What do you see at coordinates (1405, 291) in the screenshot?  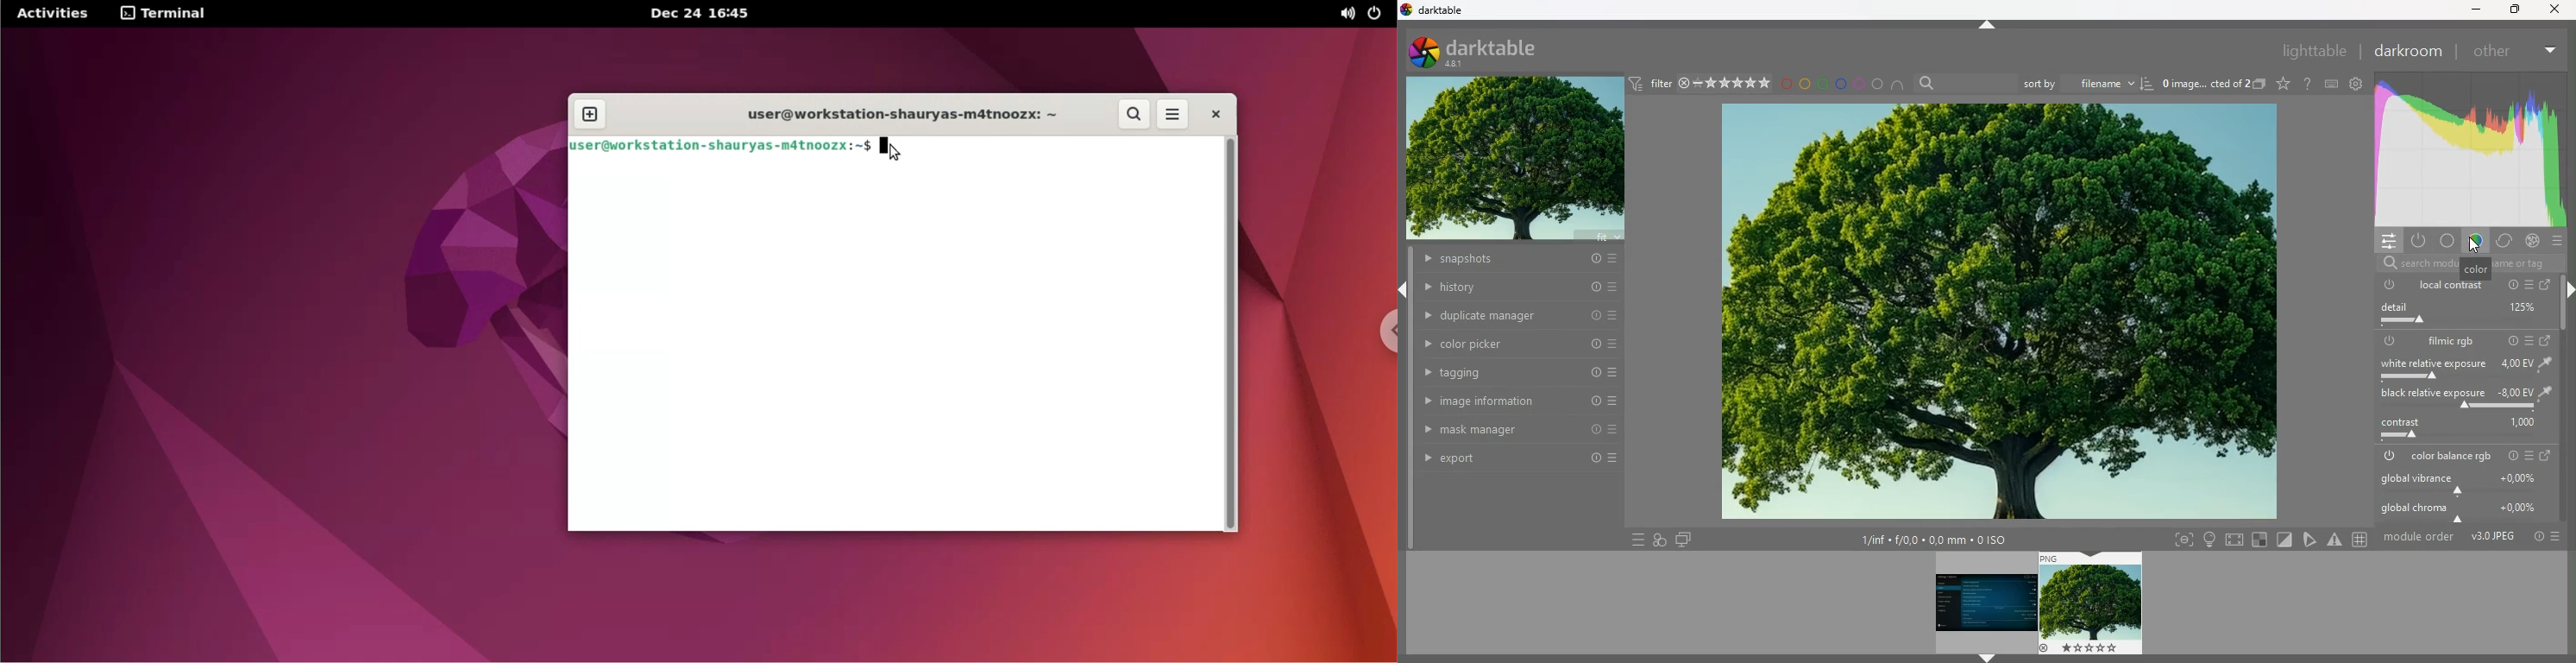 I see `arrow` at bounding box center [1405, 291].